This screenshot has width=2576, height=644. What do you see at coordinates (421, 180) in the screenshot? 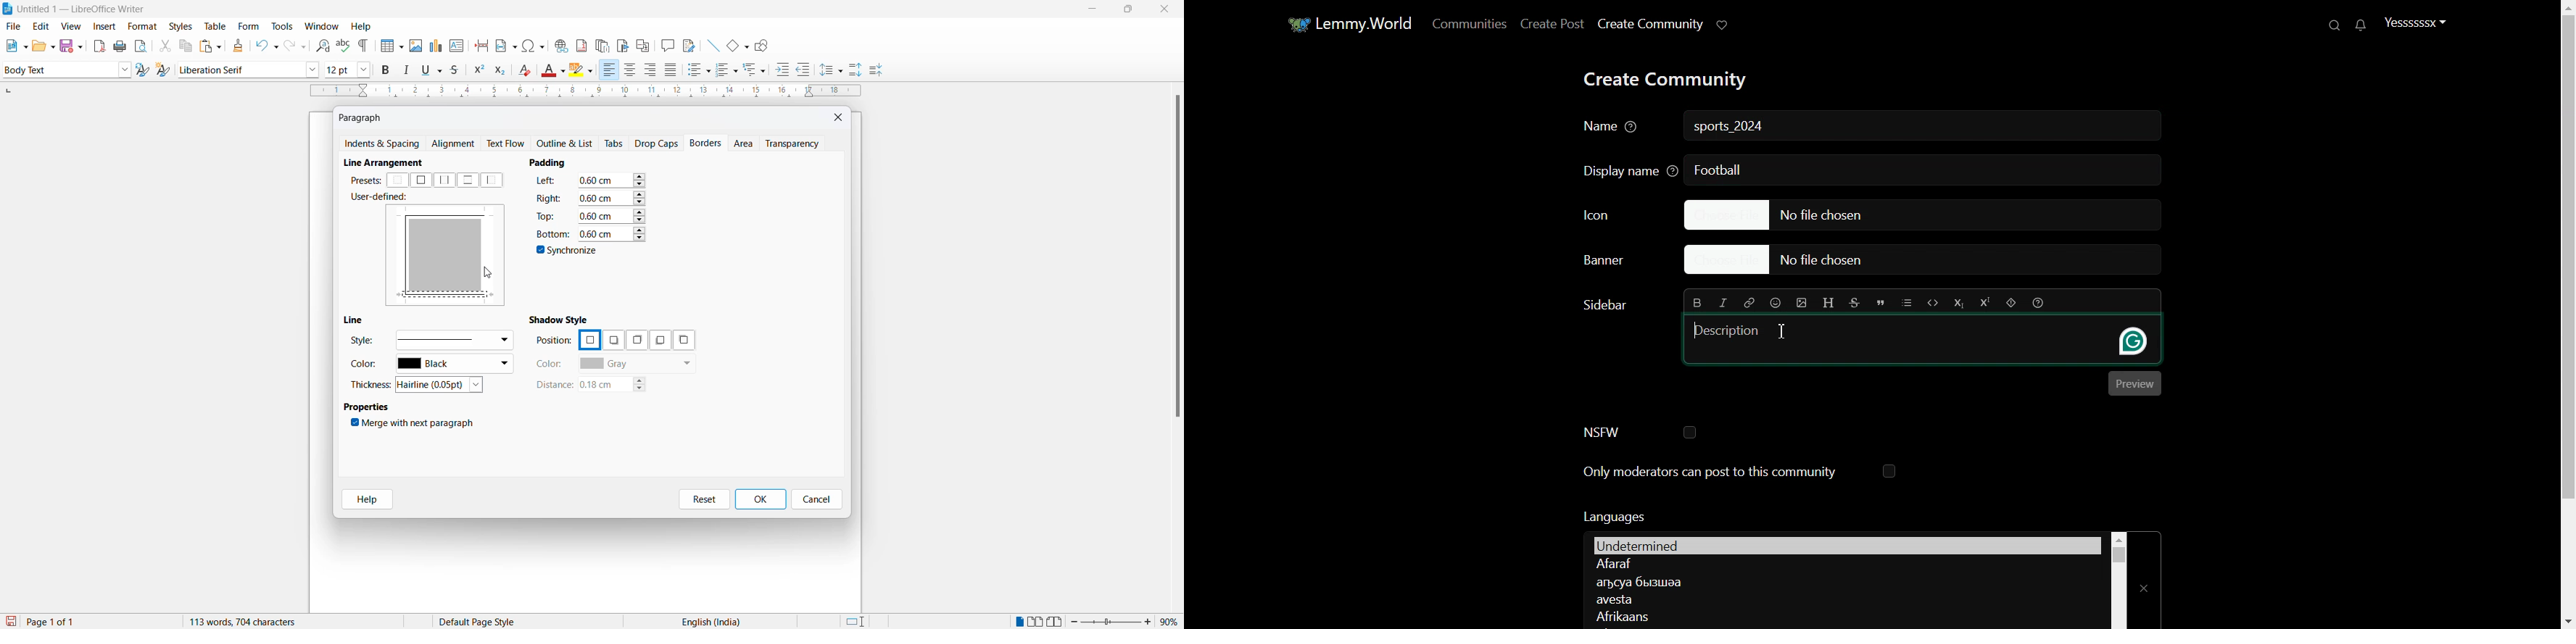
I see `all sides` at bounding box center [421, 180].